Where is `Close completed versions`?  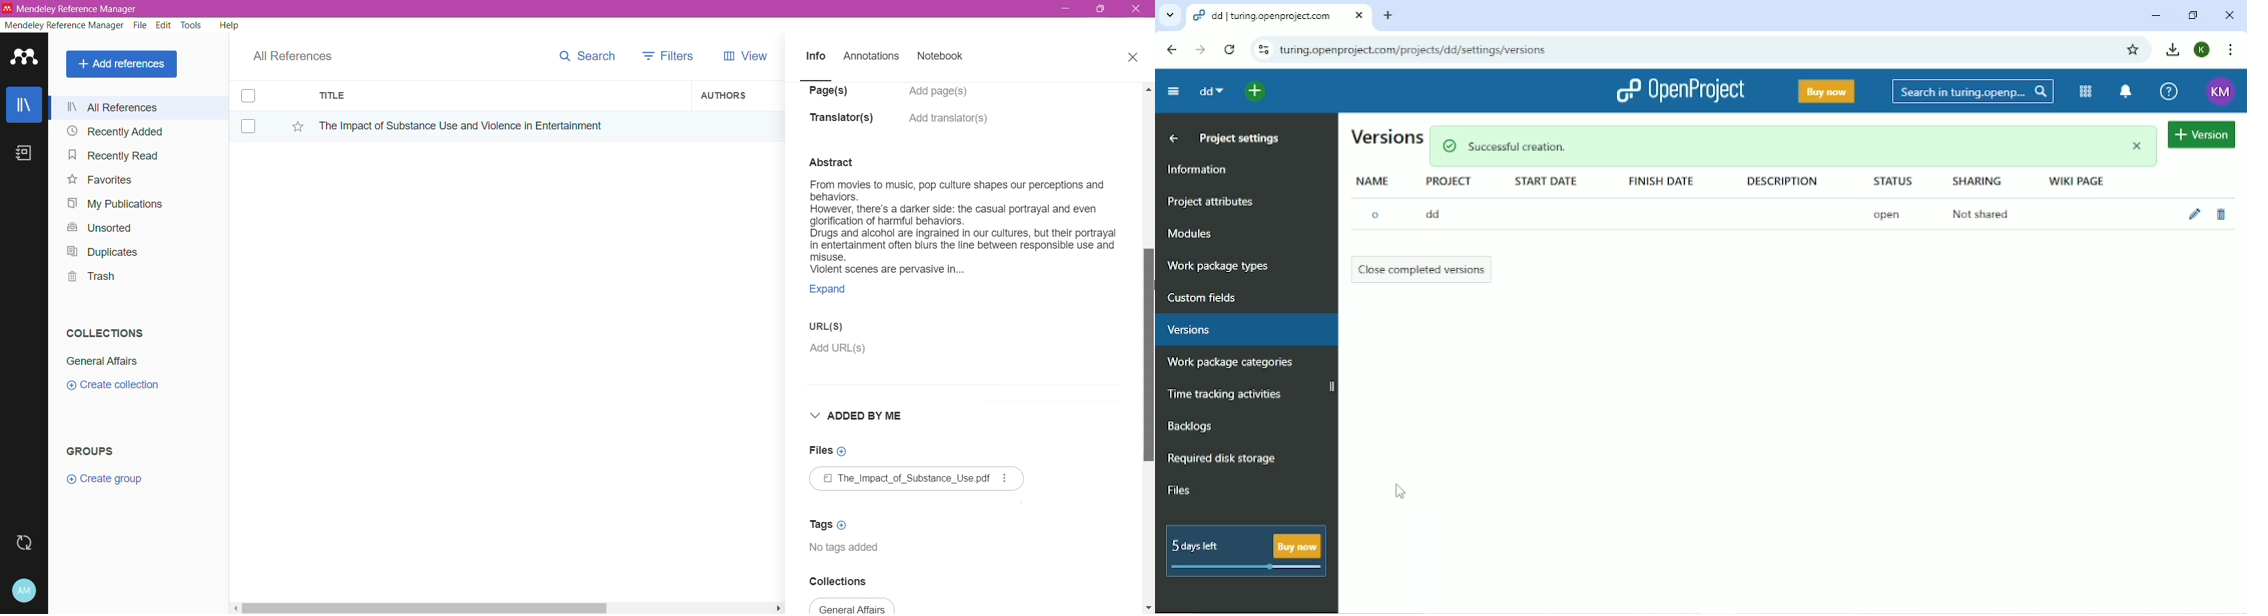
Close completed versions is located at coordinates (1424, 269).